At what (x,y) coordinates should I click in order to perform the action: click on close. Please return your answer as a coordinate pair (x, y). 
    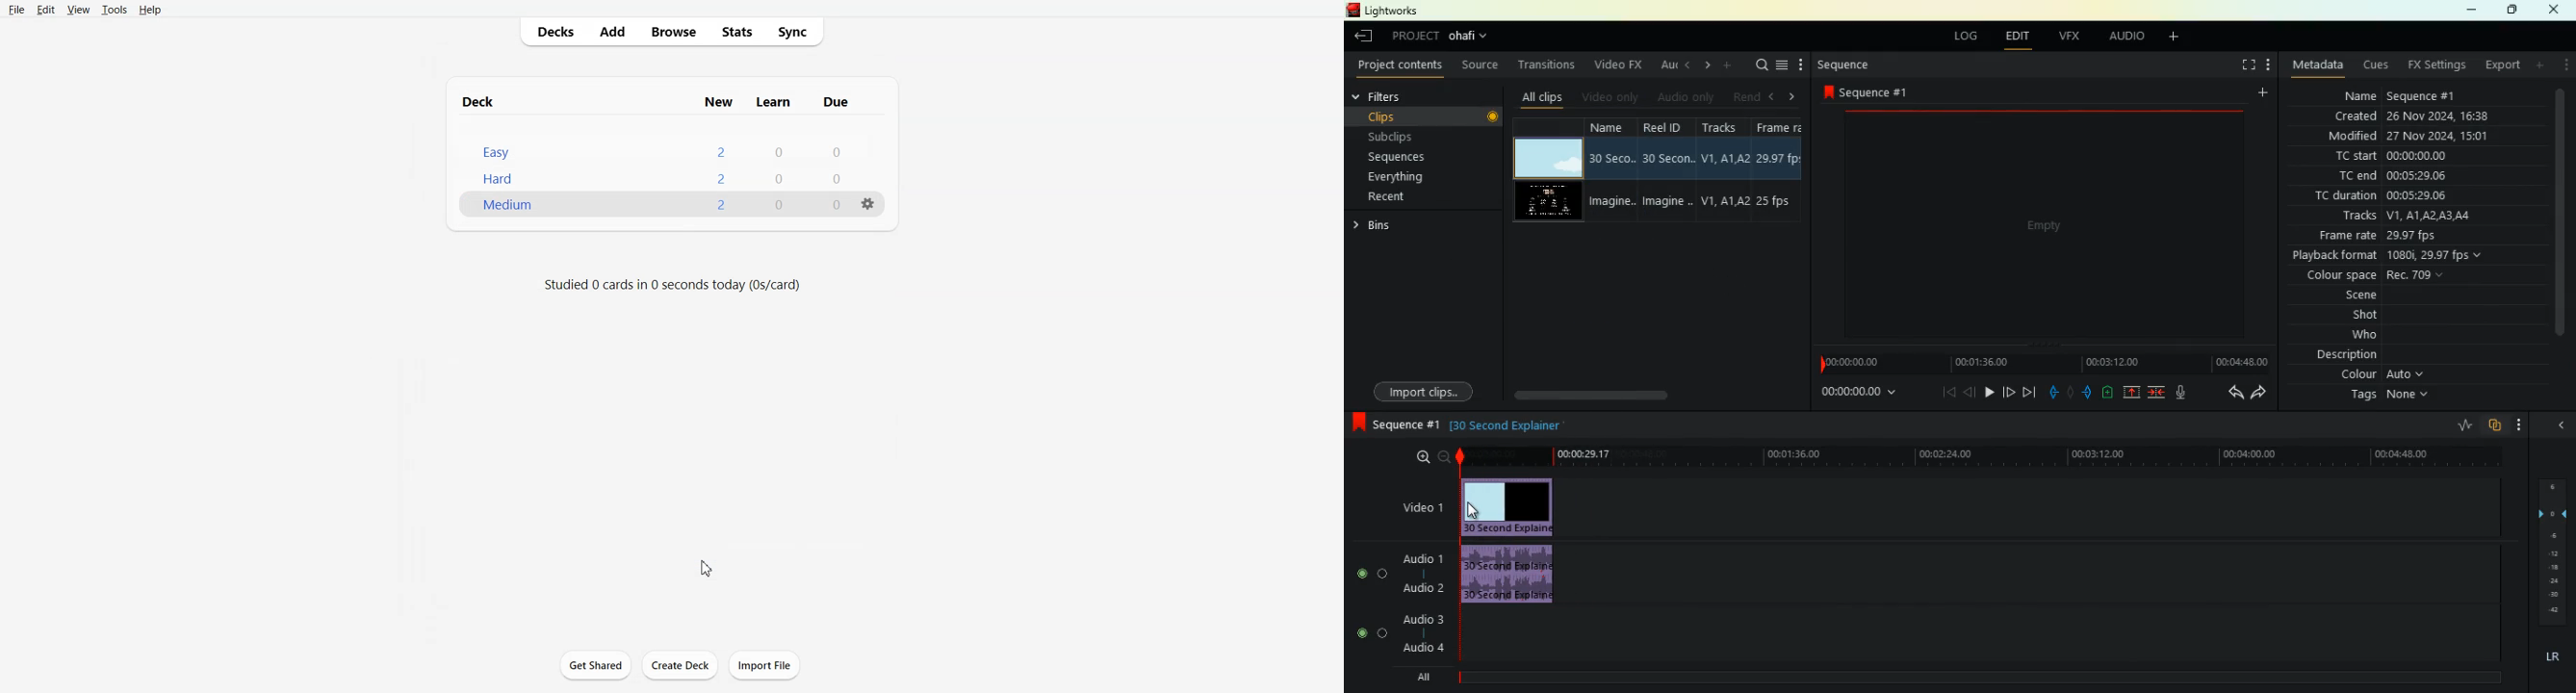
    Looking at the image, I should click on (2559, 426).